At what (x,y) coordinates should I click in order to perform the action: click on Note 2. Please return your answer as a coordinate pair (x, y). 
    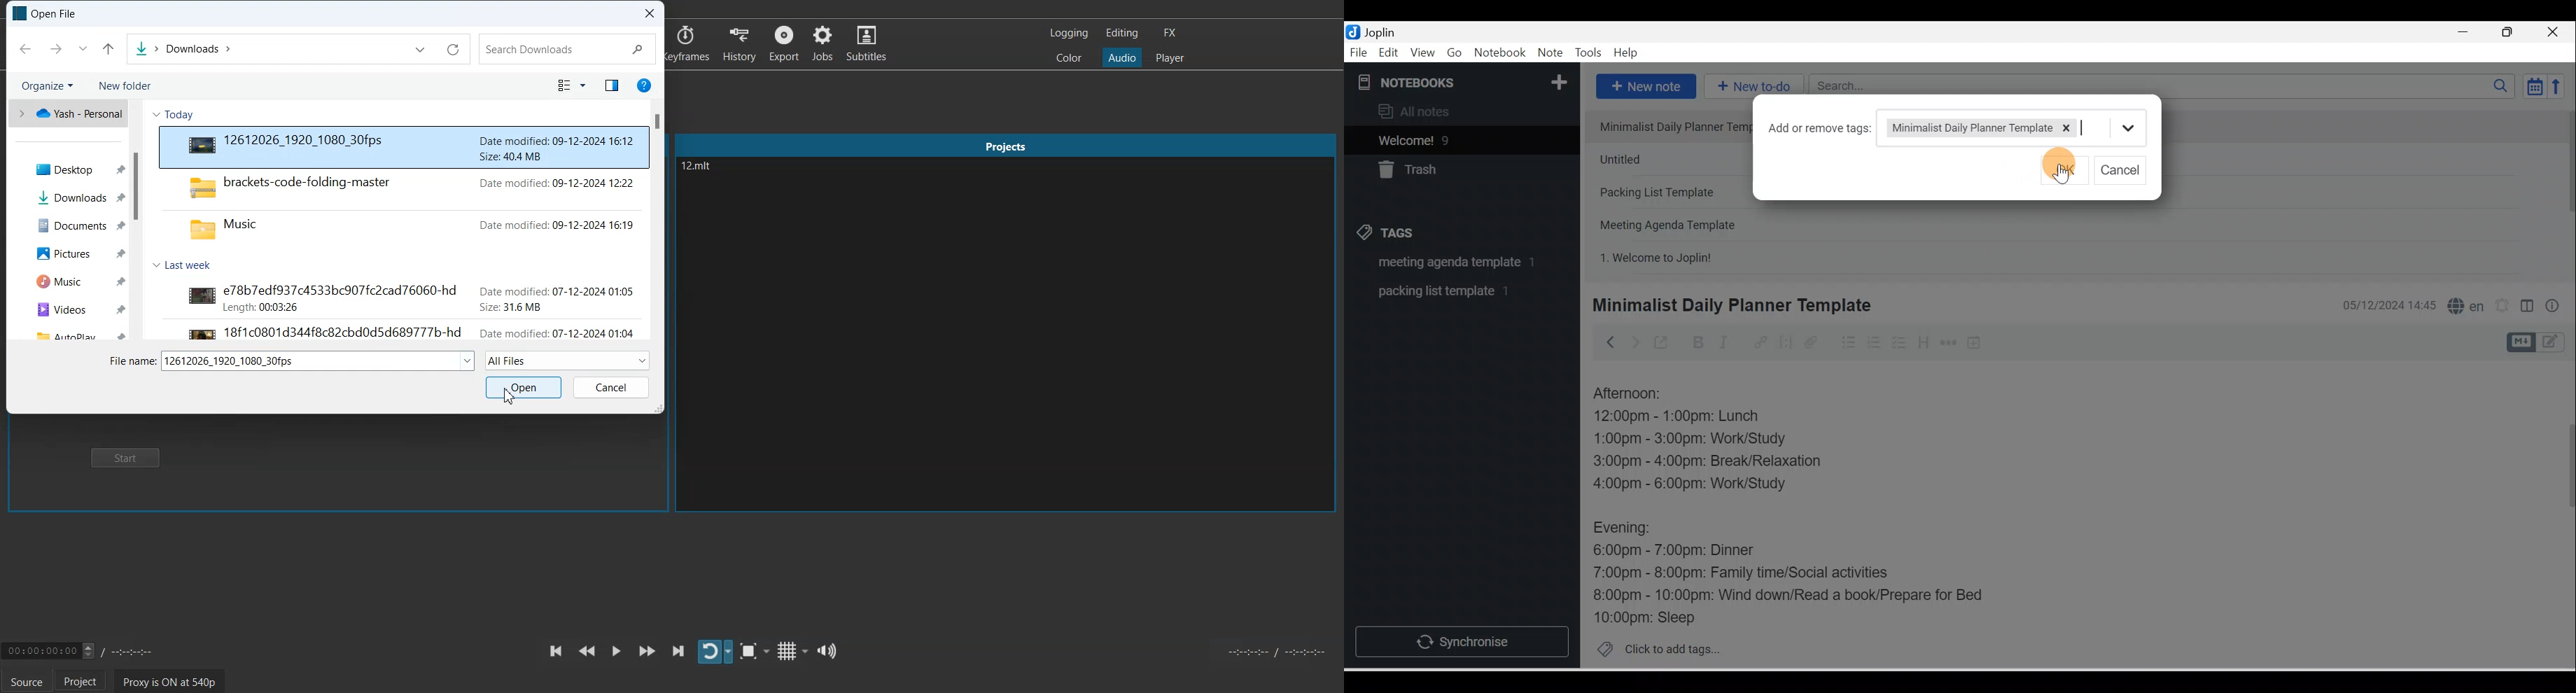
    Looking at the image, I should click on (1674, 159).